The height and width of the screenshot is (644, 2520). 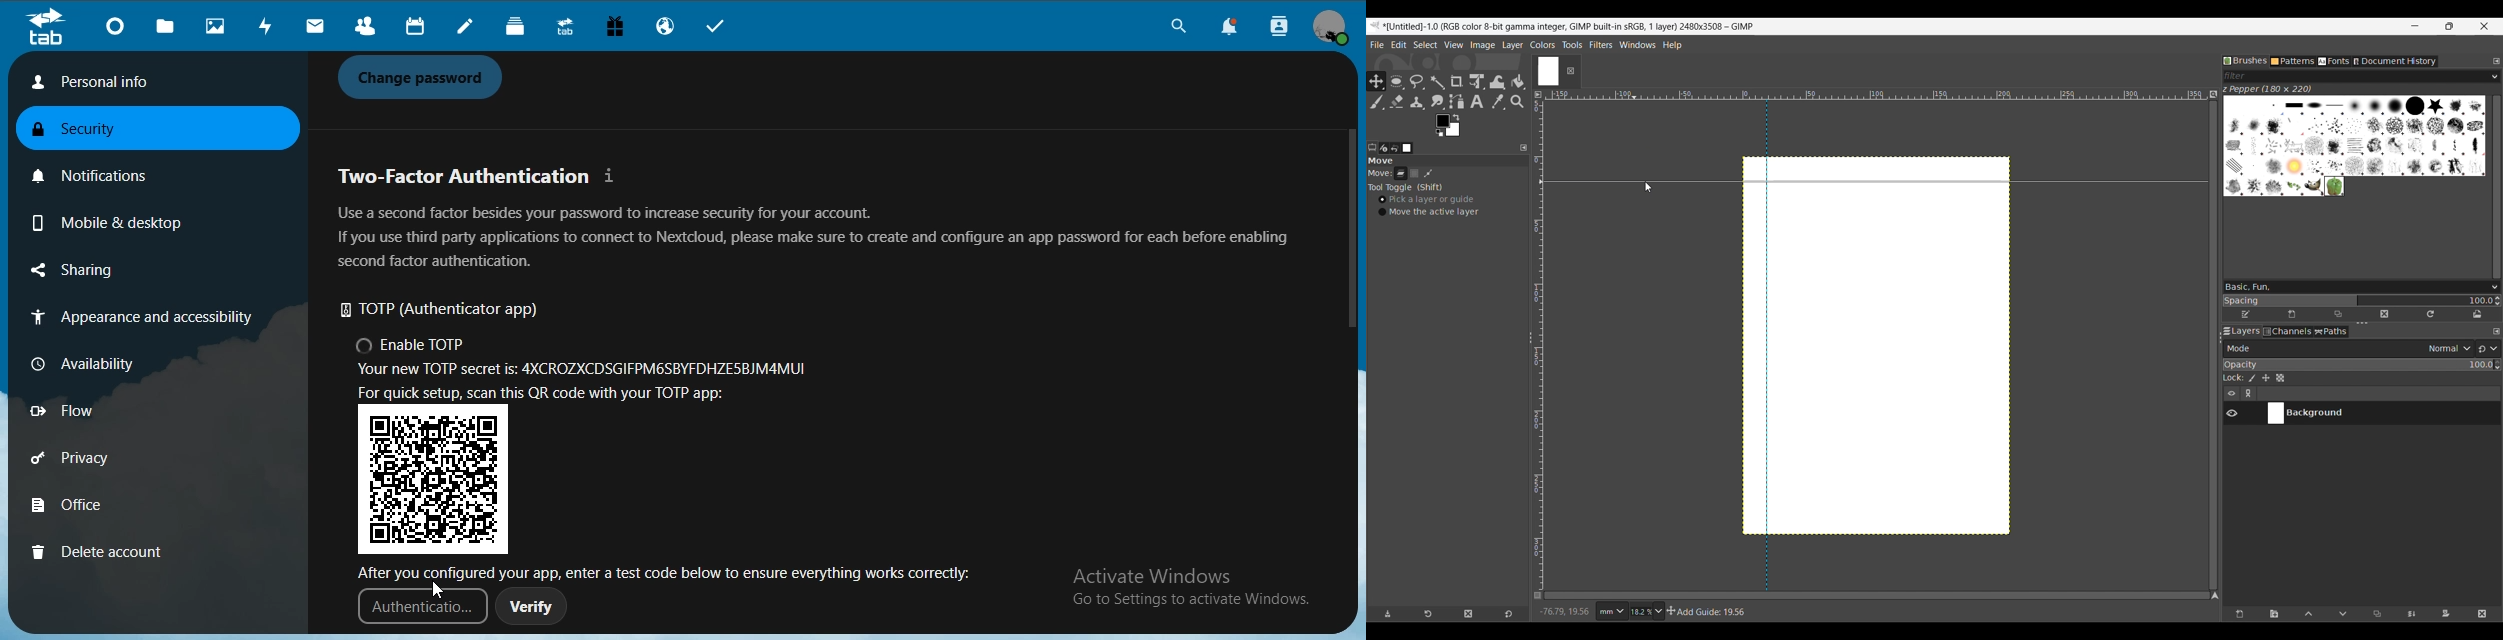 I want to click on Navigate the image display, so click(x=2215, y=596).